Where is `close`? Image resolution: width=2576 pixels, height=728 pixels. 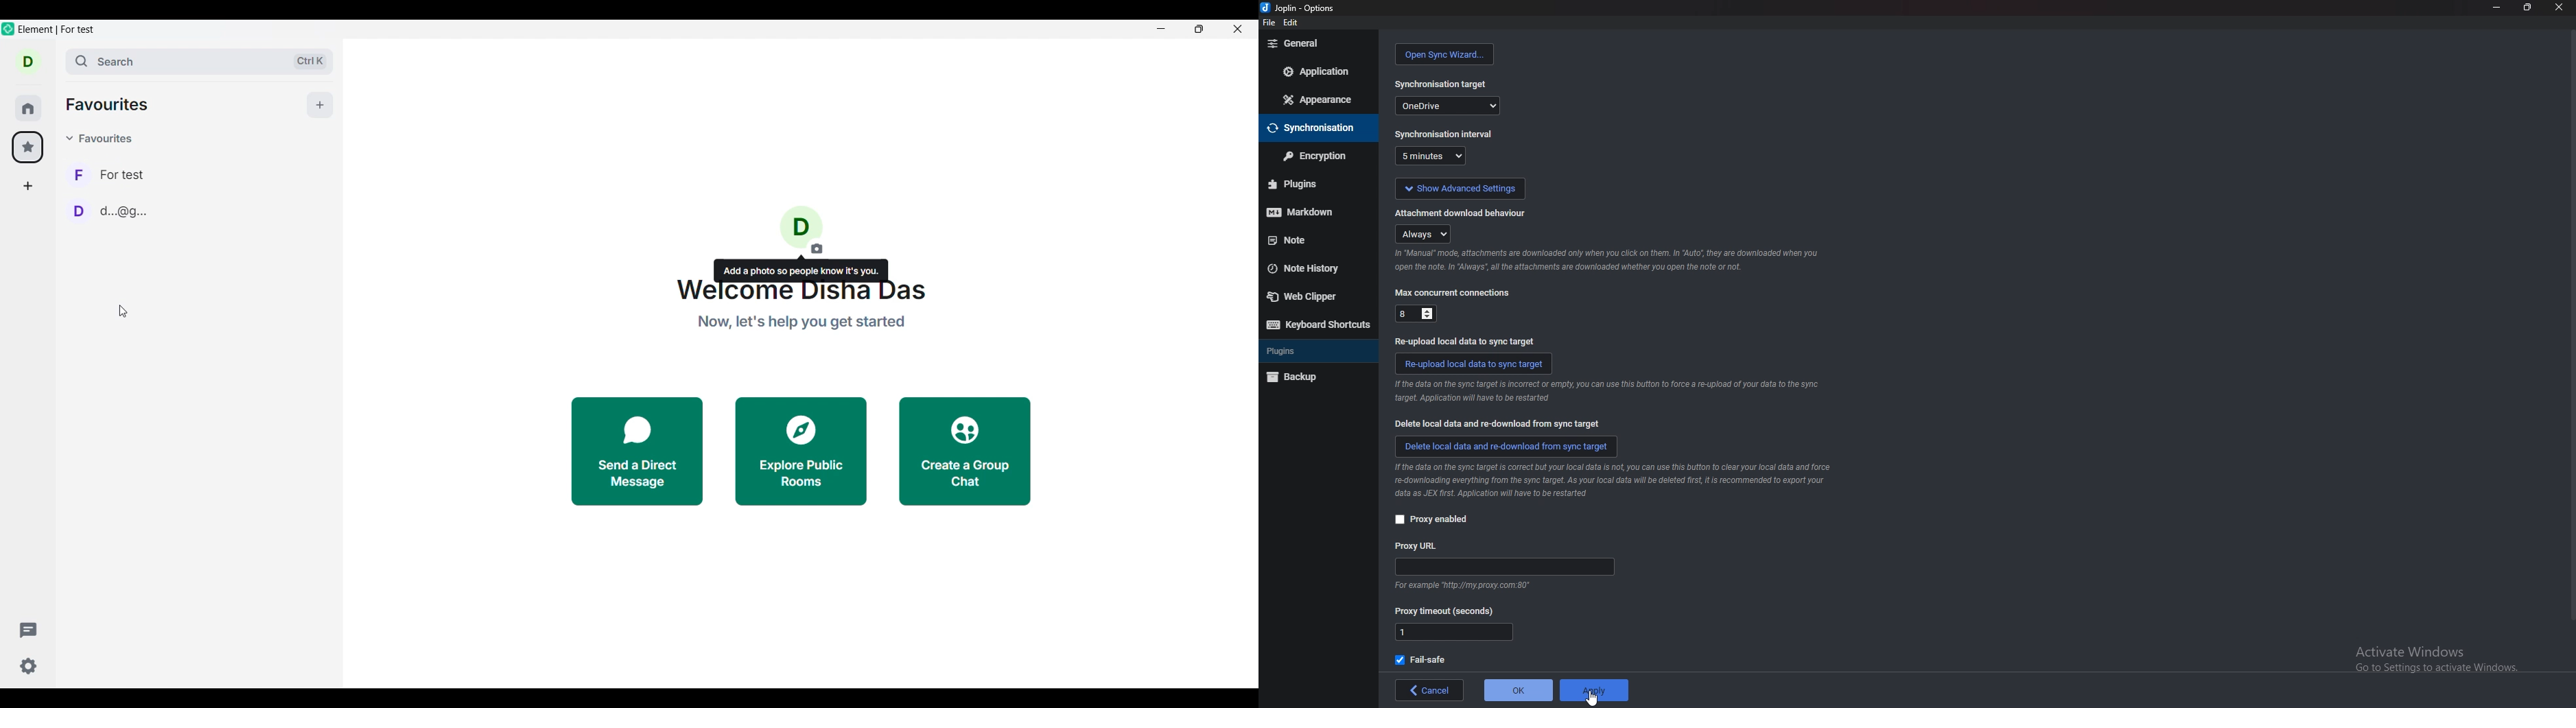
close is located at coordinates (2558, 6).